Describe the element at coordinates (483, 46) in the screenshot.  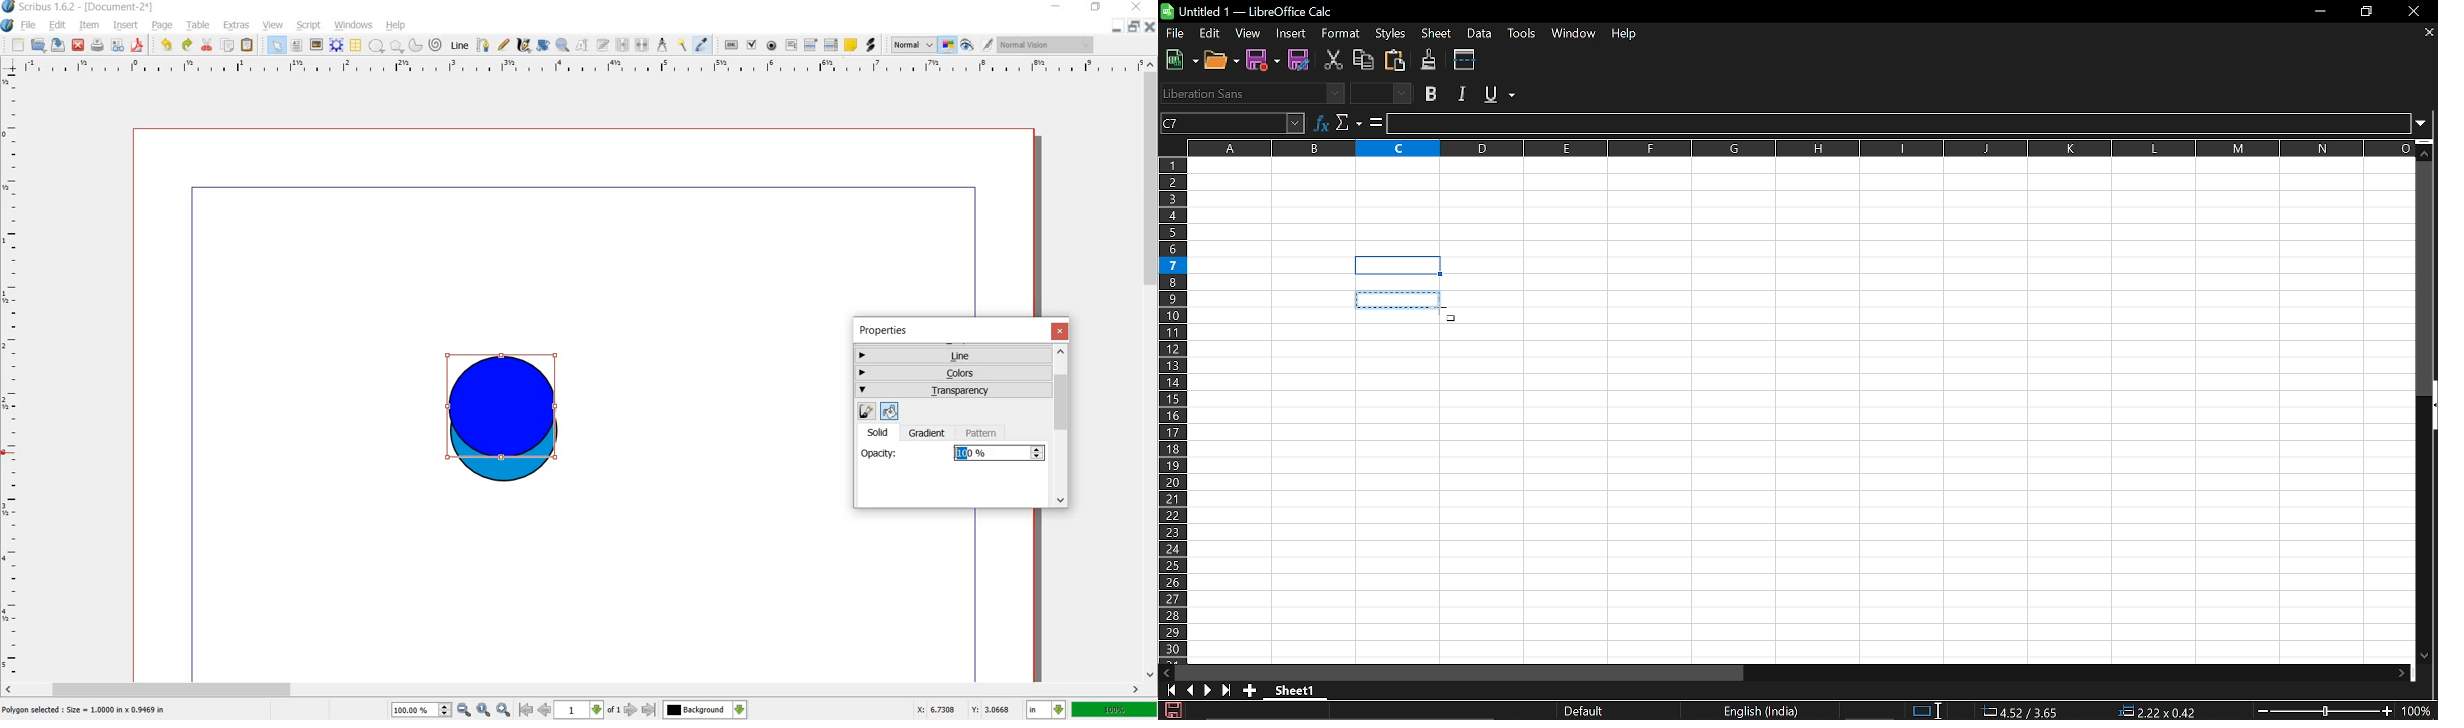
I see `bezier curve` at that location.